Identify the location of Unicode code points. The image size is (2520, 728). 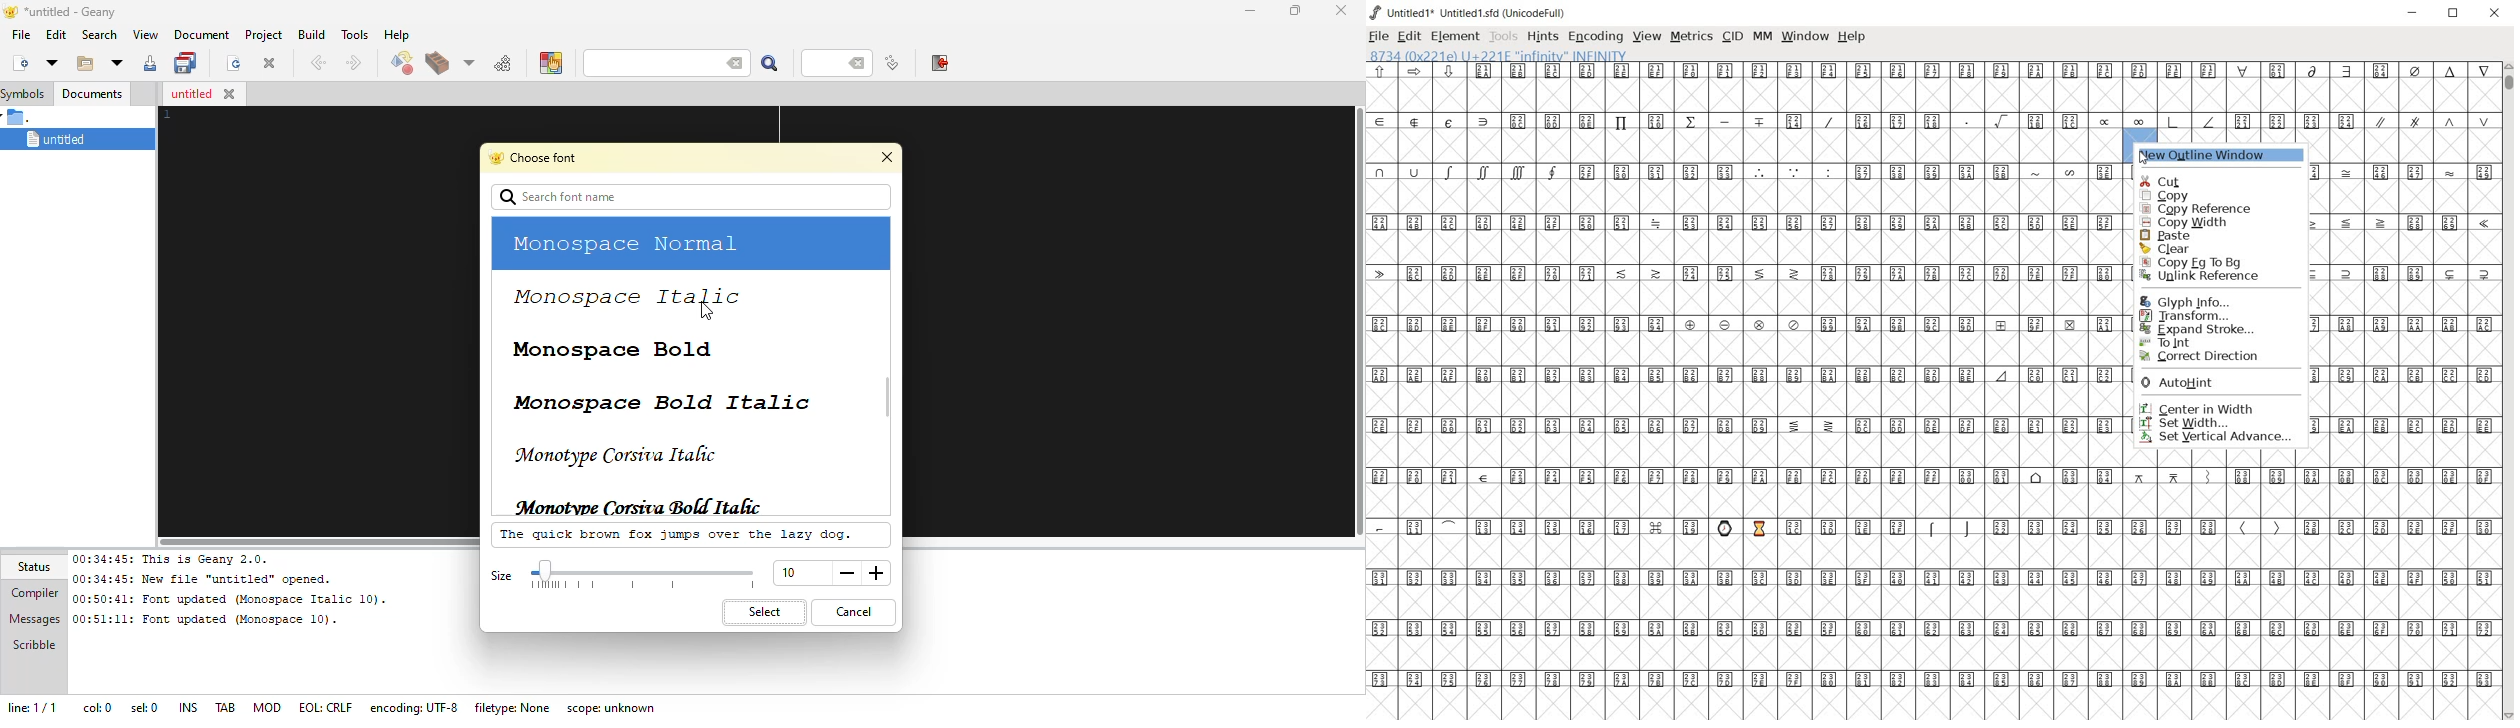
(1744, 426).